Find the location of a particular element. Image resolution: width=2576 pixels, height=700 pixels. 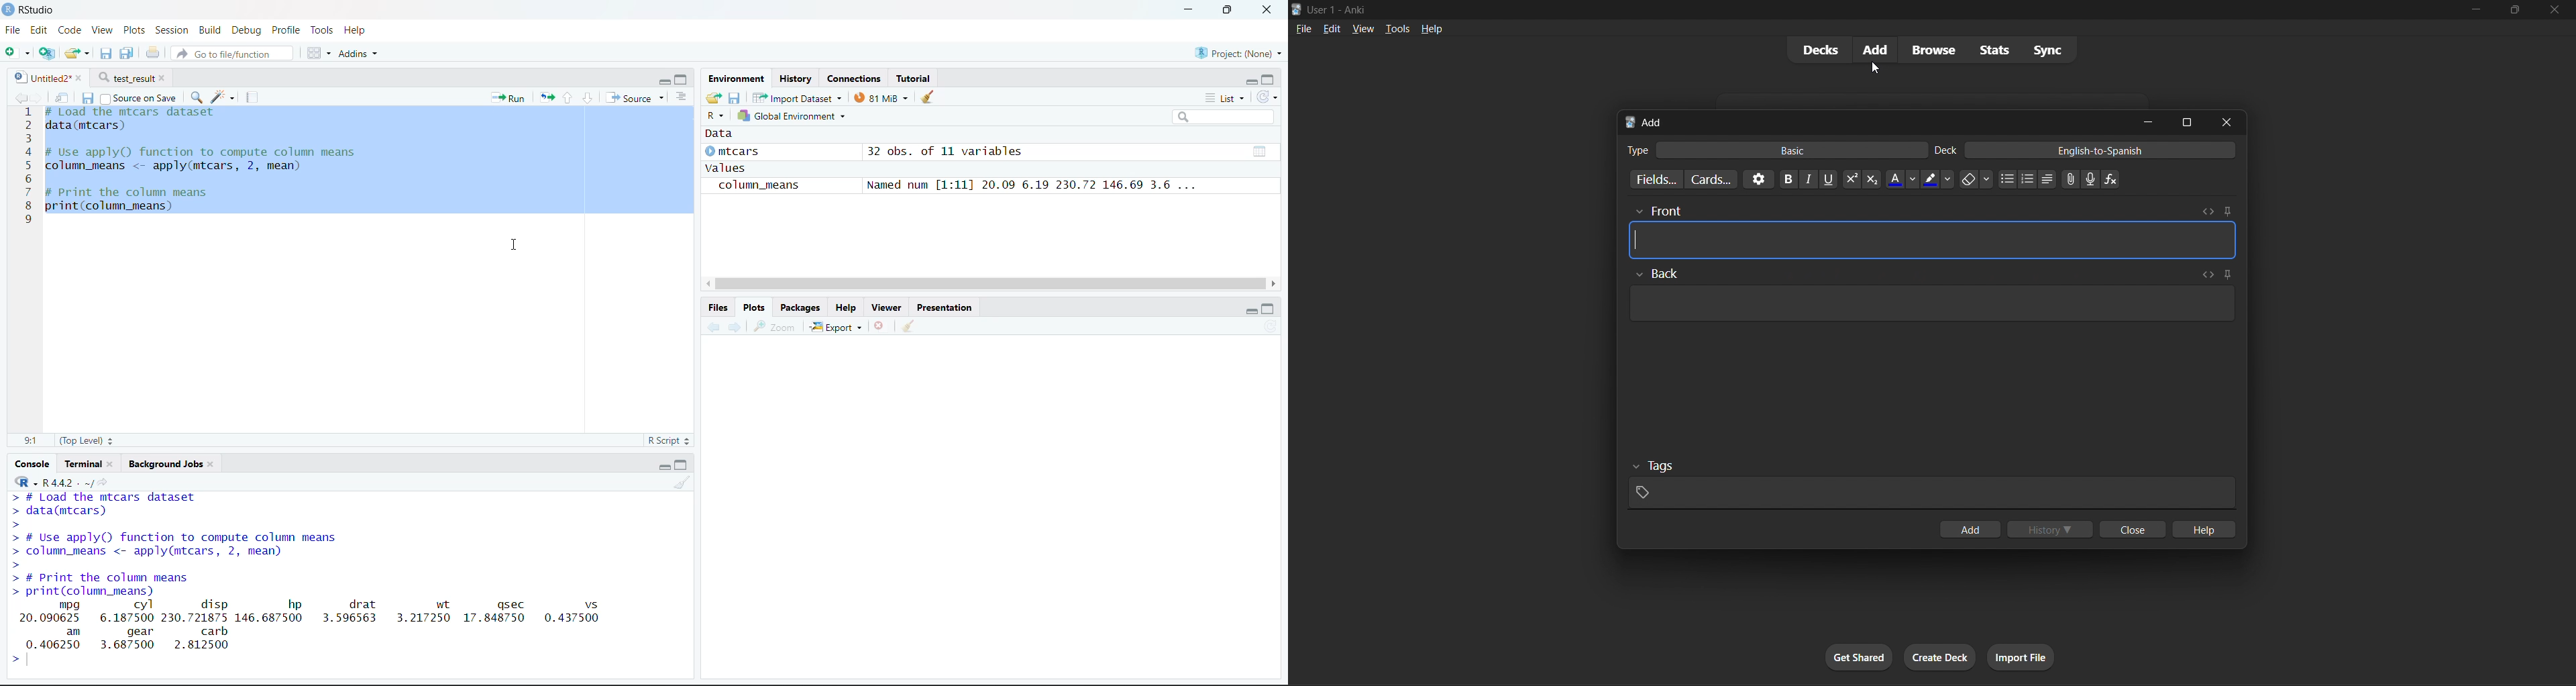

# Load the mtcars dataset

data(mtcars)

# Use apply) function to compute column means
column_means <- apply(mtcars, 2, mean)

# Print the column means

print(column_means) 1 is located at coordinates (231, 164).